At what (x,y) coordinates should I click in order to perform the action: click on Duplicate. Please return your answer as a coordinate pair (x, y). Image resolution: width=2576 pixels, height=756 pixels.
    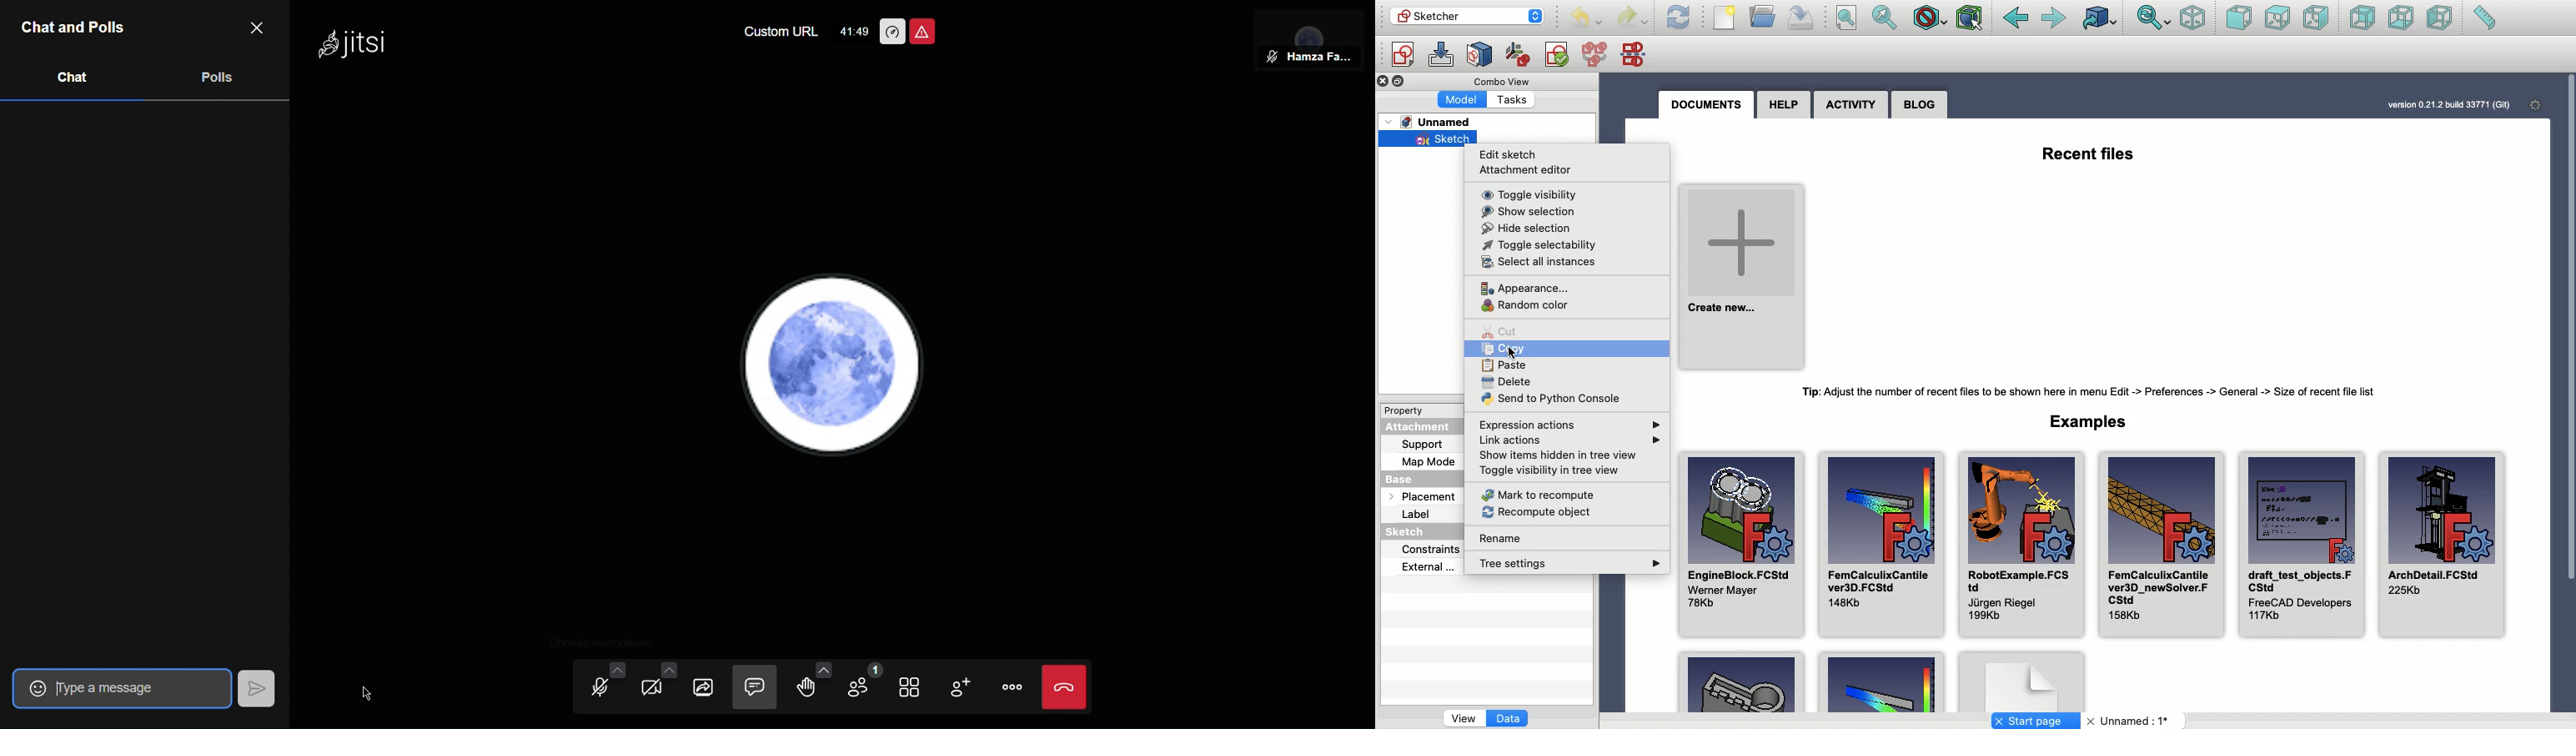
    Looking at the image, I should click on (1401, 82).